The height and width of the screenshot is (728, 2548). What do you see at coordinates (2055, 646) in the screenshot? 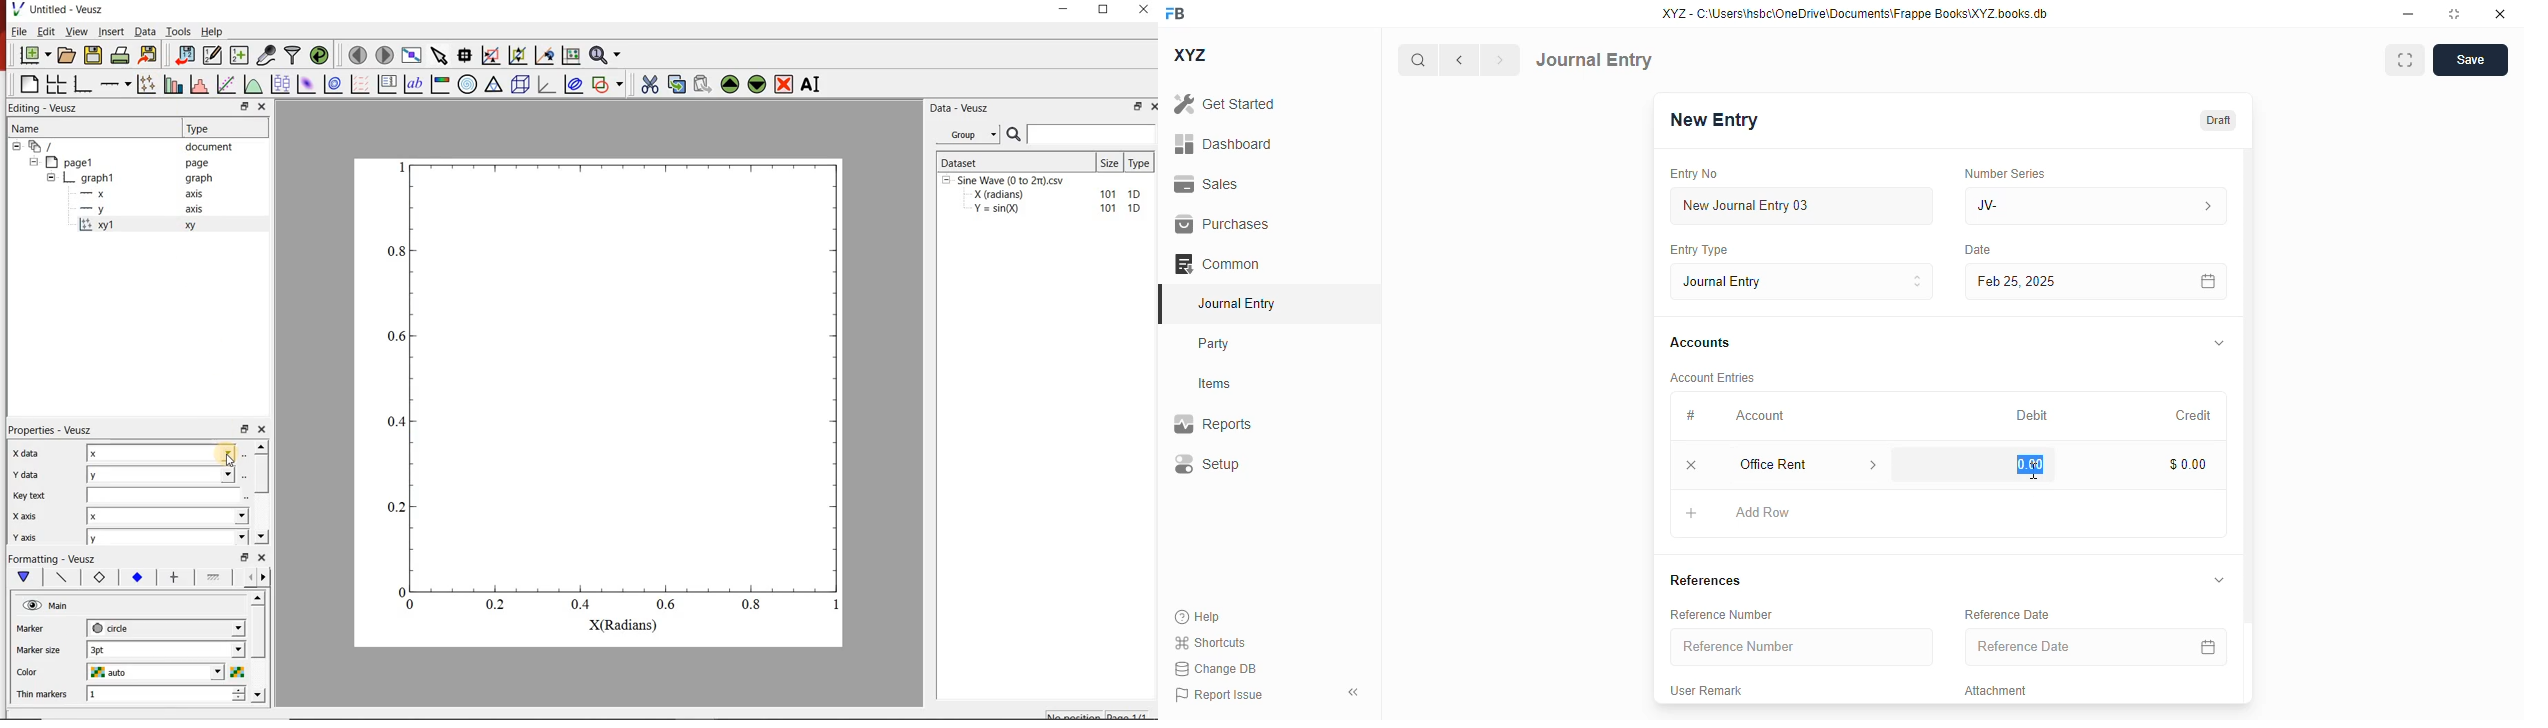
I see `reference date` at bounding box center [2055, 646].